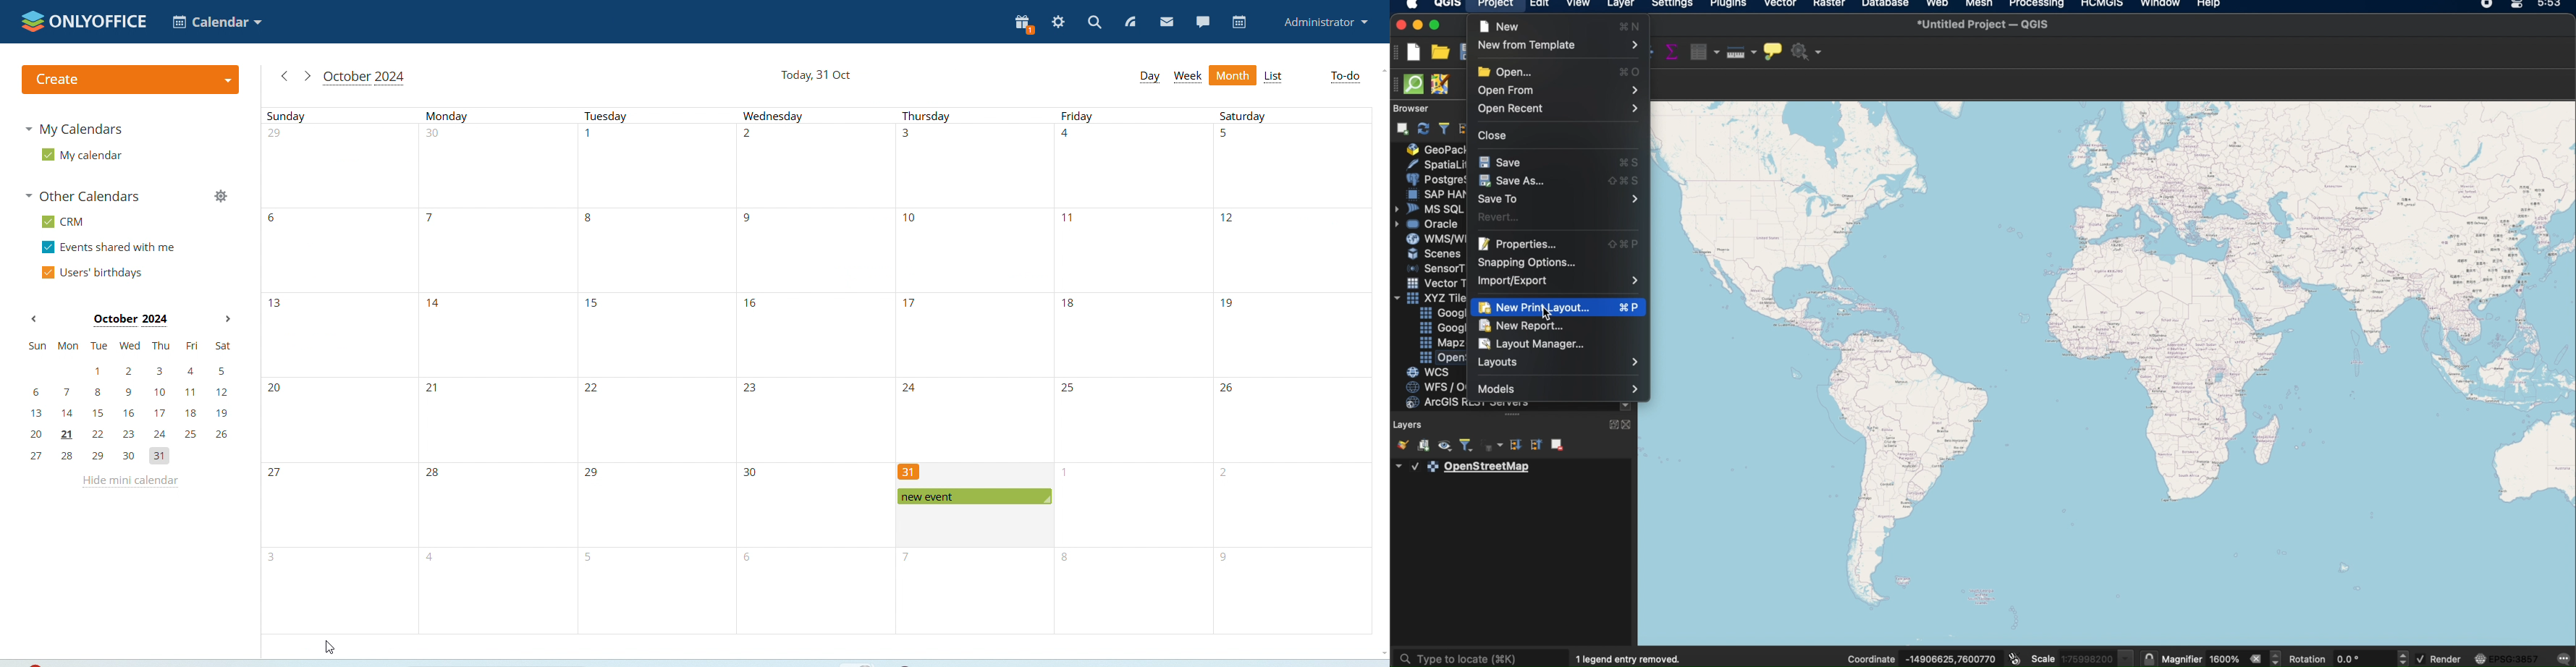 This screenshot has height=672, width=2576. What do you see at coordinates (1293, 370) in the screenshot?
I see `Saturdays` at bounding box center [1293, 370].